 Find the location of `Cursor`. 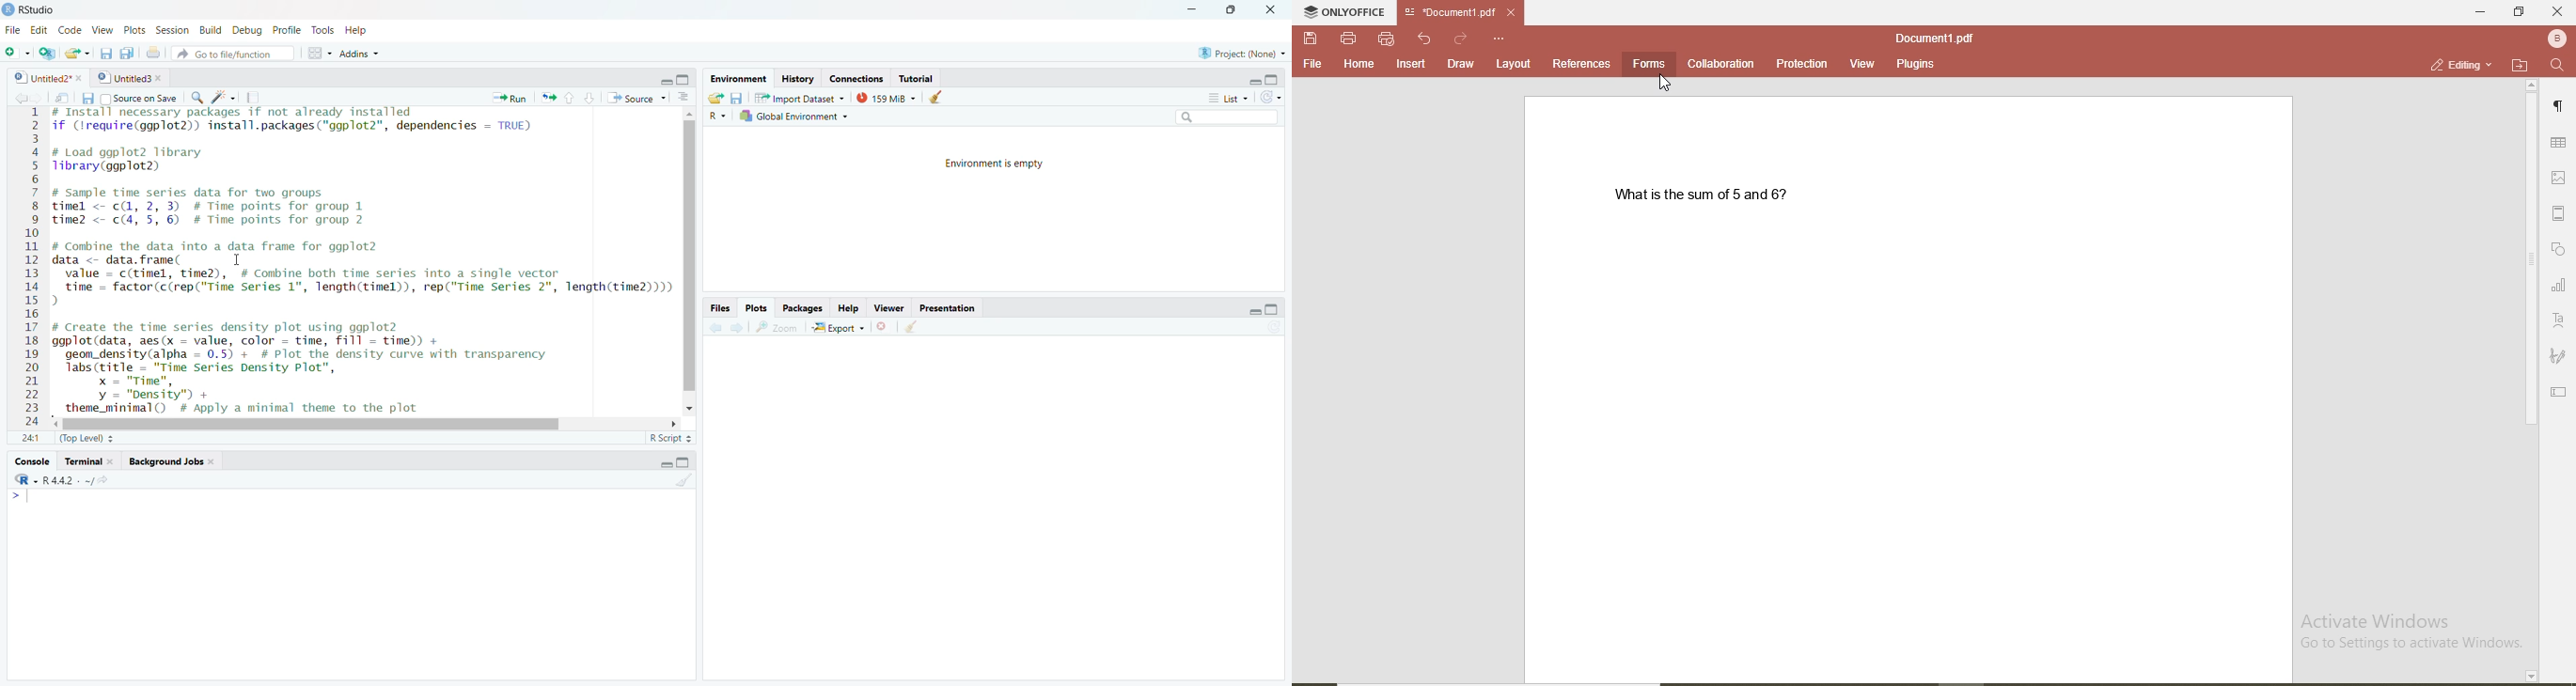

Cursor is located at coordinates (238, 259).